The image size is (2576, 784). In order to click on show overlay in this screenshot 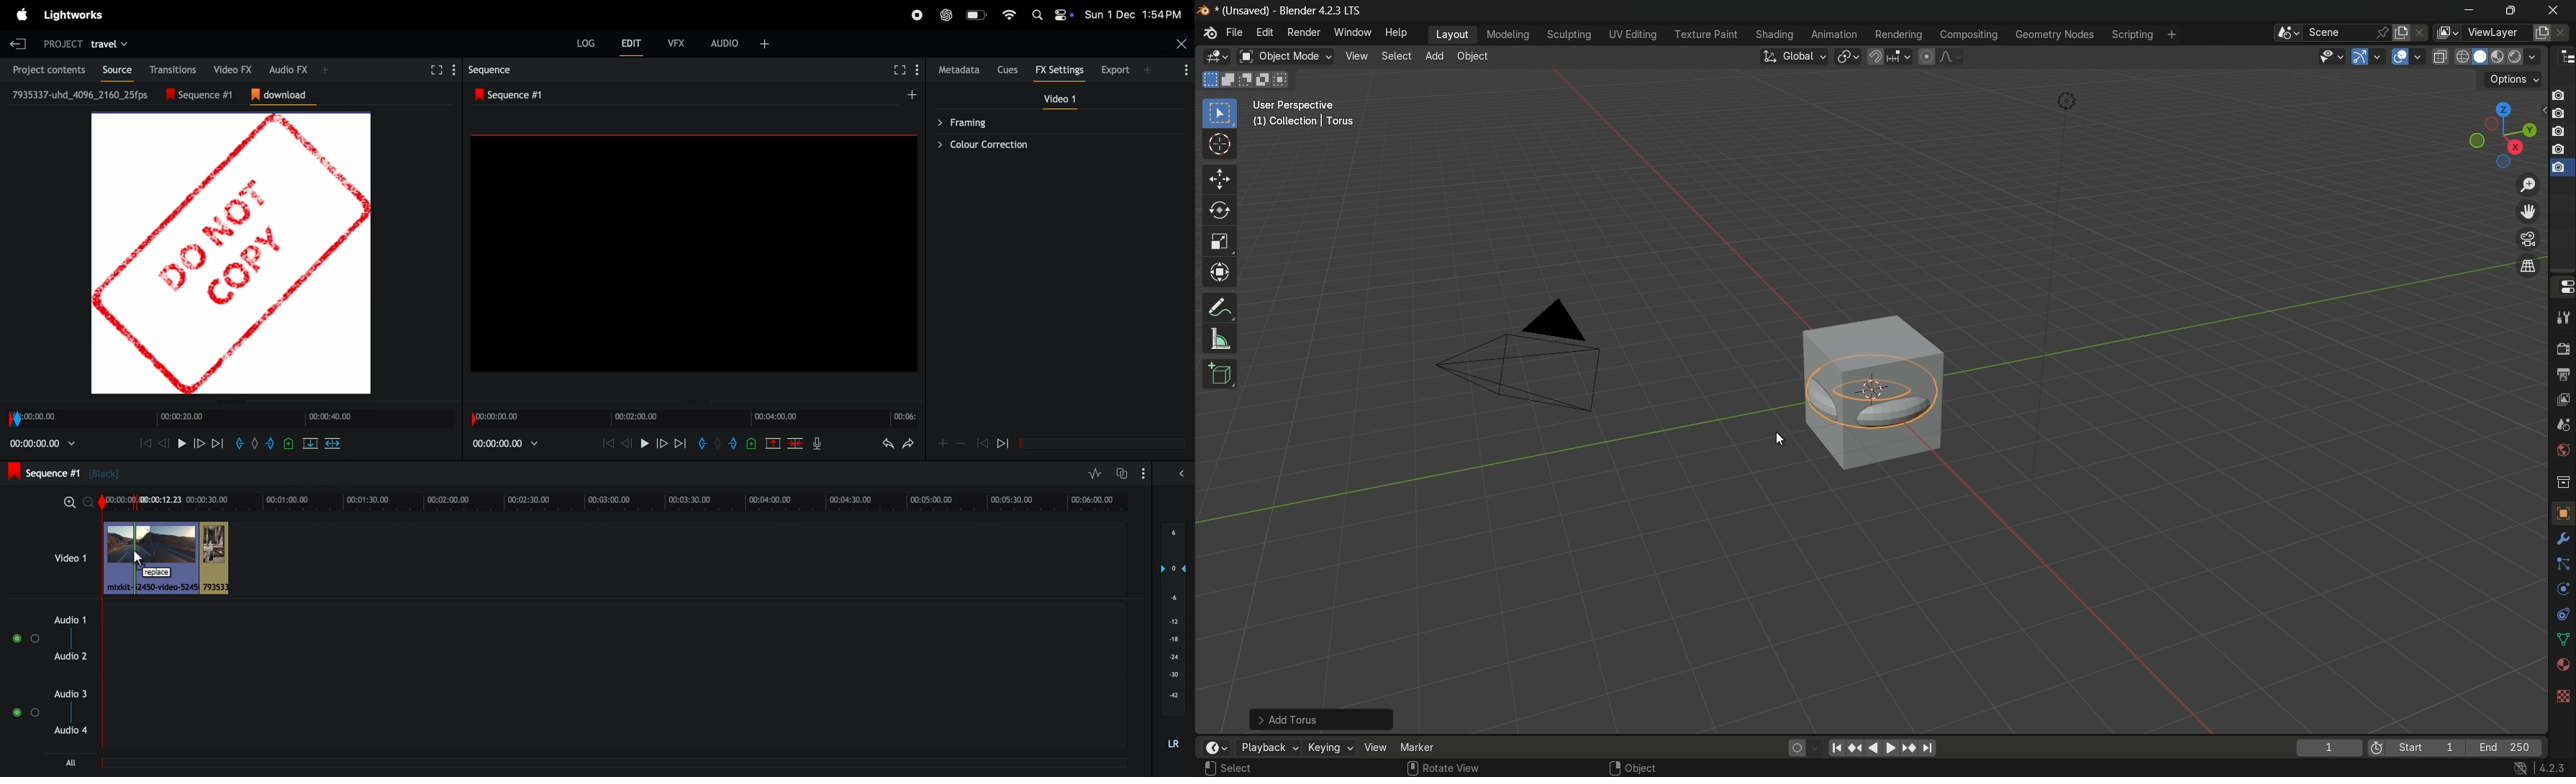, I will do `click(2400, 57)`.